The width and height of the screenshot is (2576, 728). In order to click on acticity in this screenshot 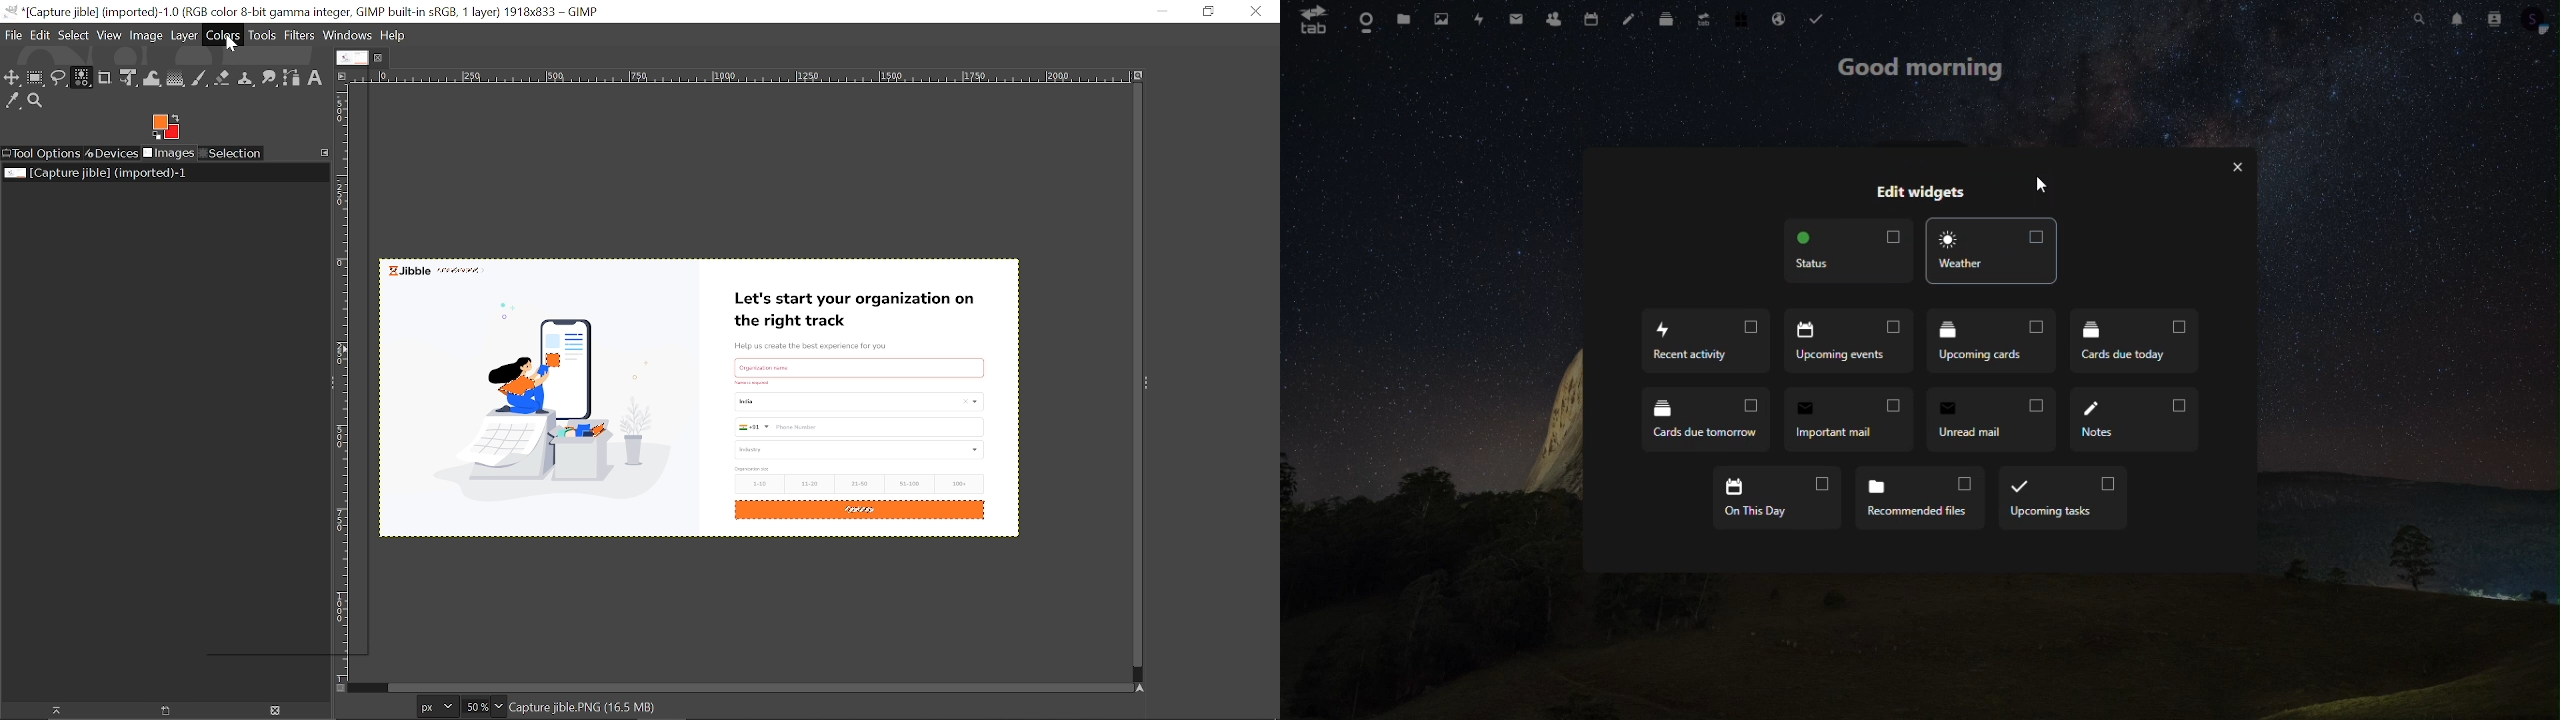, I will do `click(1481, 21)`.